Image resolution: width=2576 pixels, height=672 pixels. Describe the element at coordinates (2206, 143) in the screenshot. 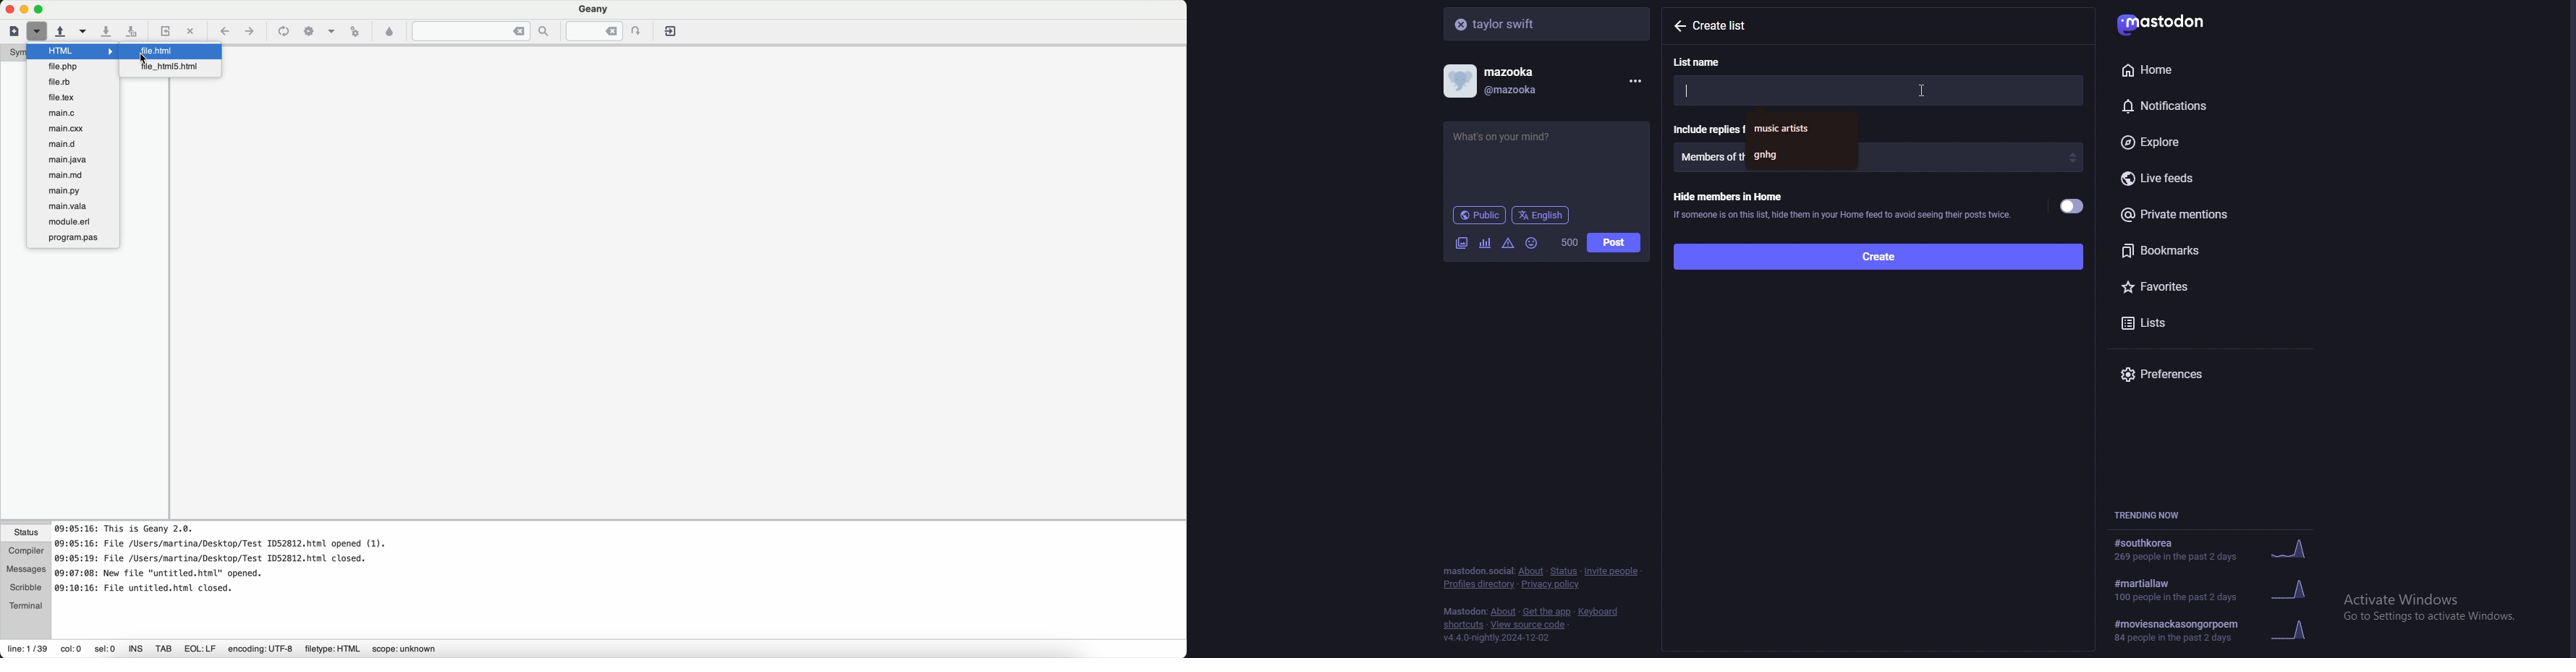

I see `explore` at that location.